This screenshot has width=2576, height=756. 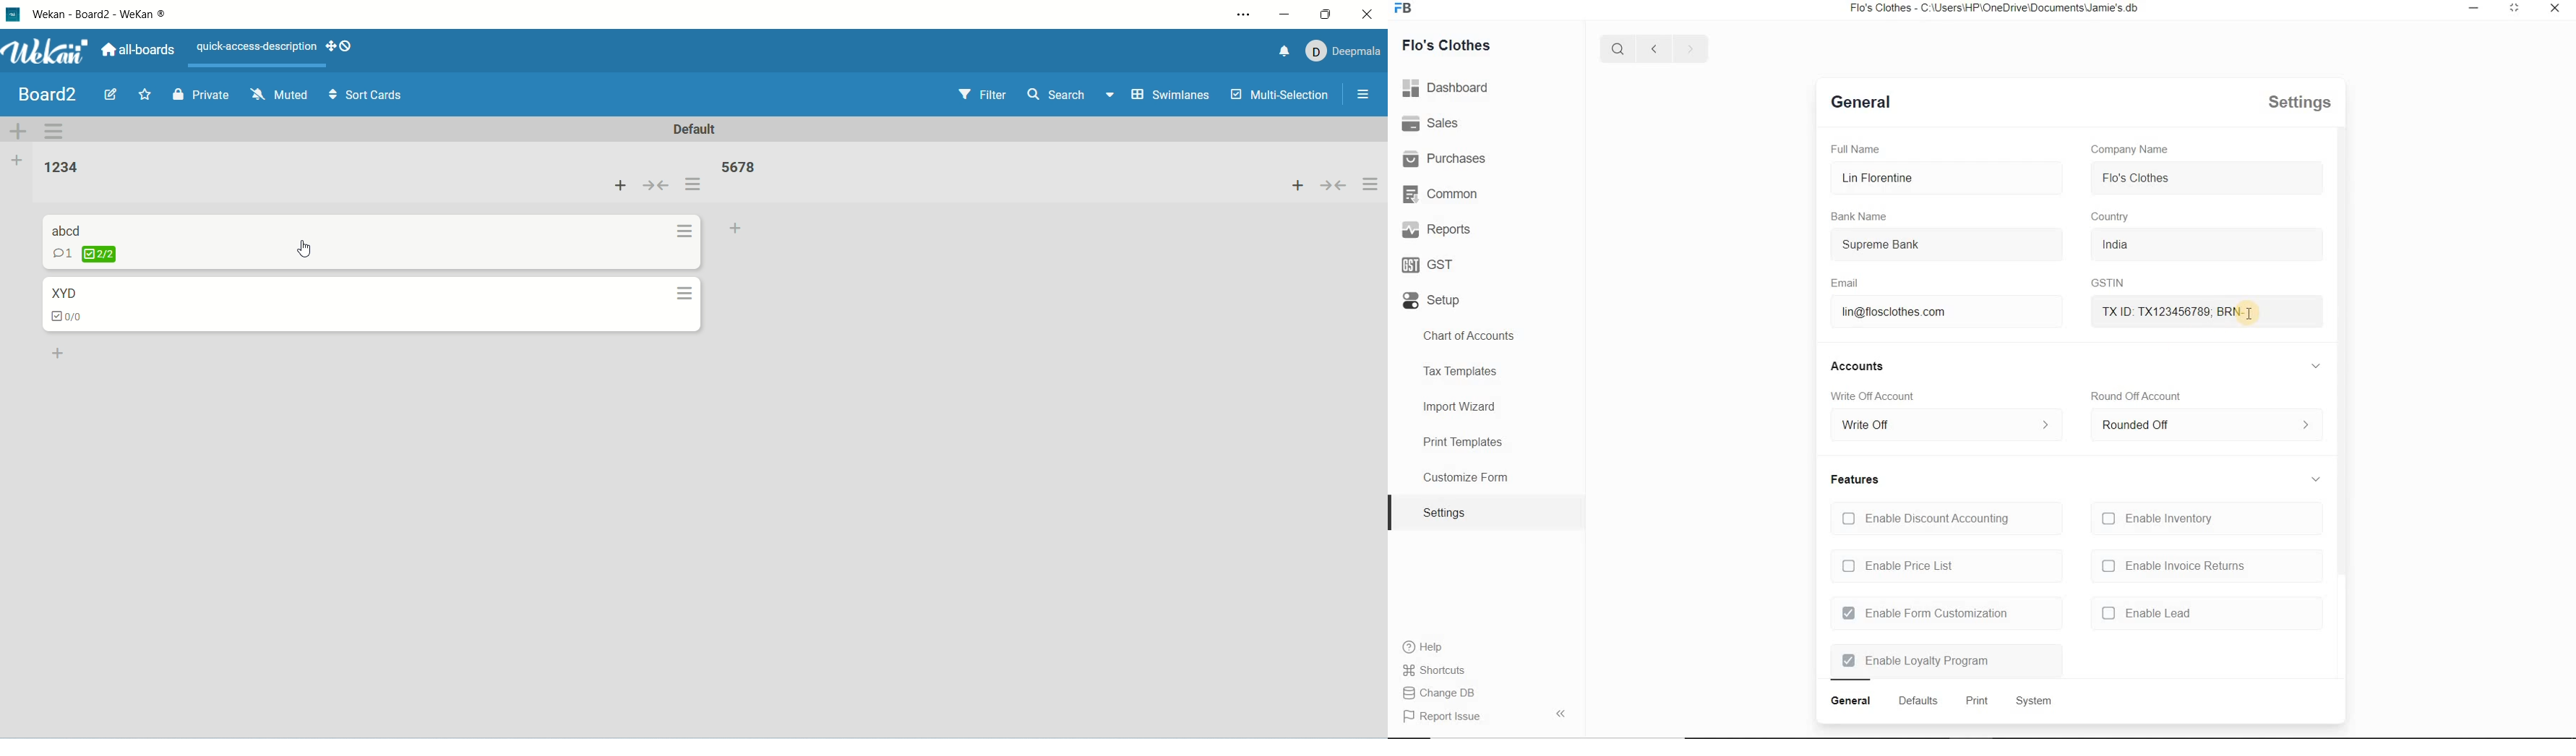 What do you see at coordinates (1688, 49) in the screenshot?
I see `next` at bounding box center [1688, 49].